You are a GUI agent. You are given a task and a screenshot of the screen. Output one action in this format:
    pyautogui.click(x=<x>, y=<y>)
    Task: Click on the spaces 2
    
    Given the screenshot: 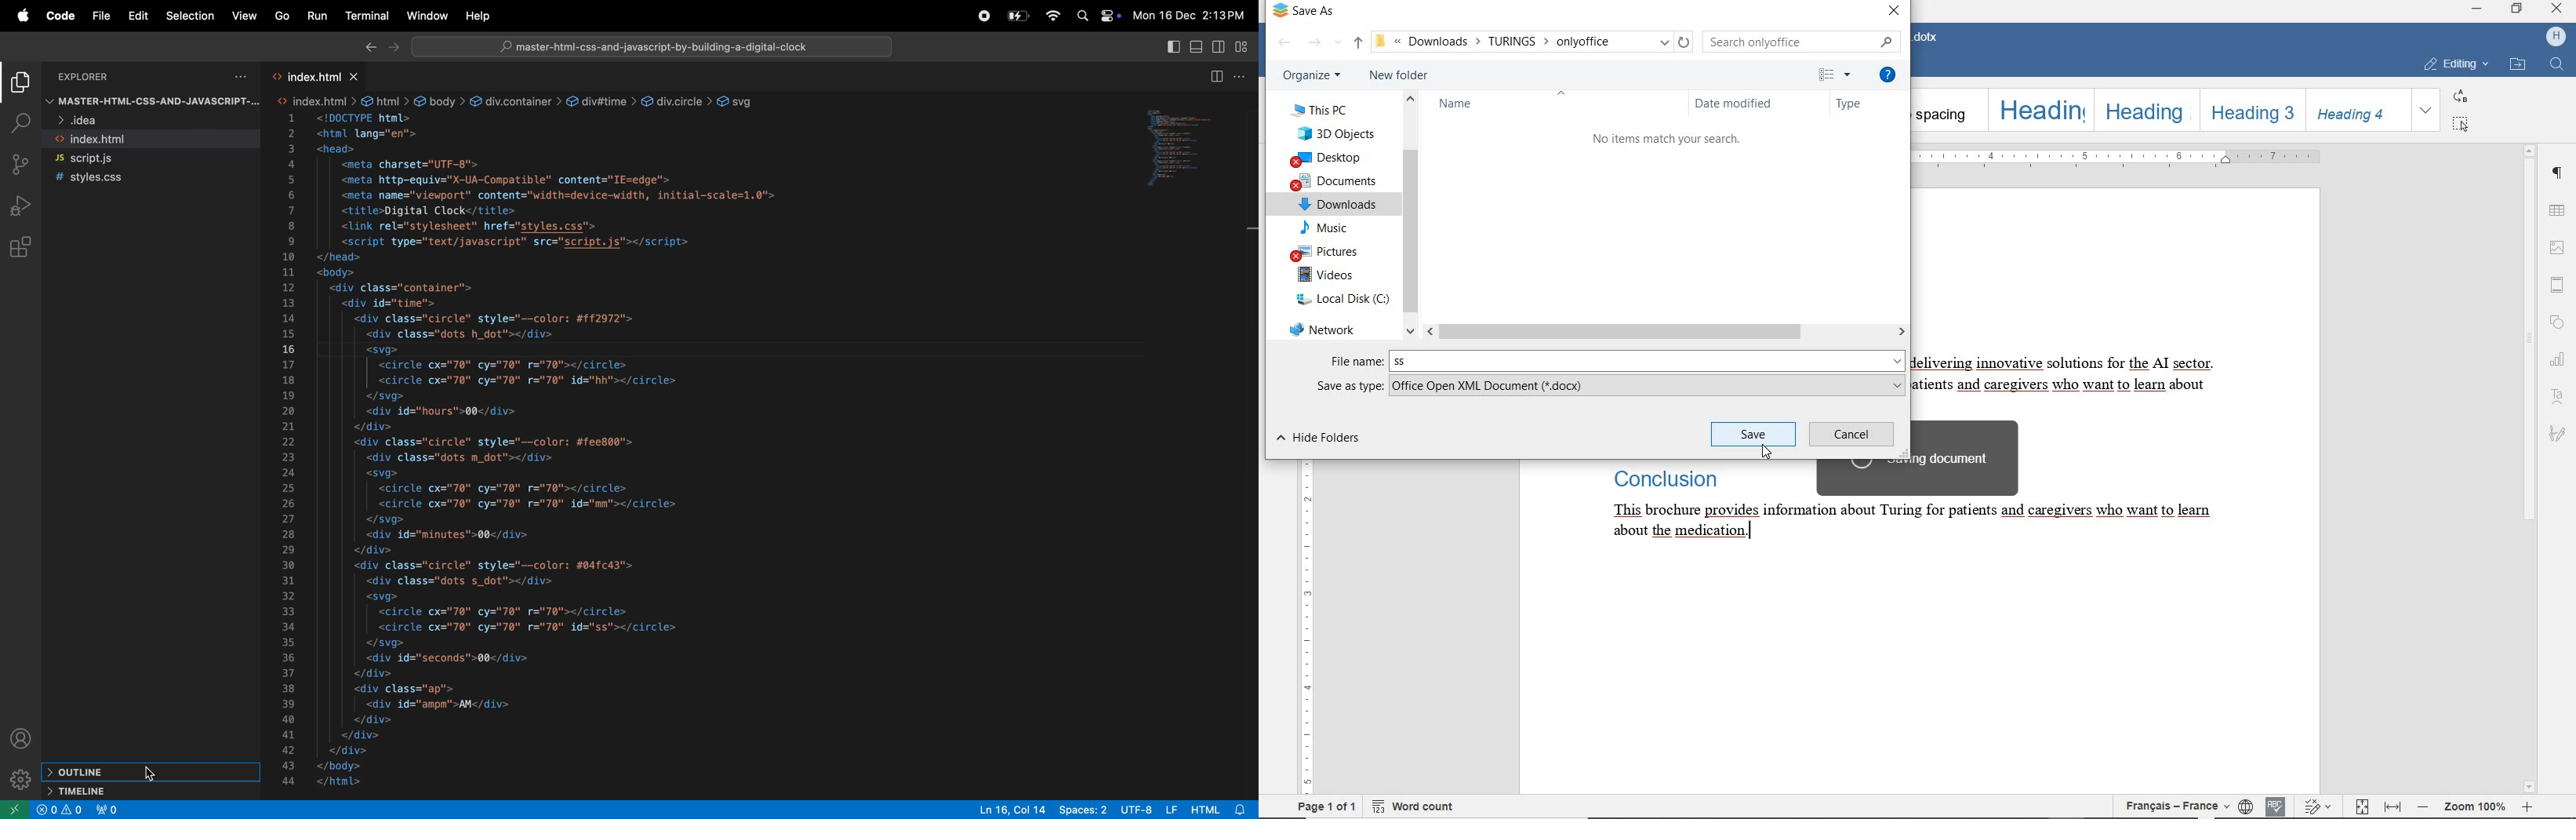 What is the action you would take?
    pyautogui.click(x=1085, y=810)
    